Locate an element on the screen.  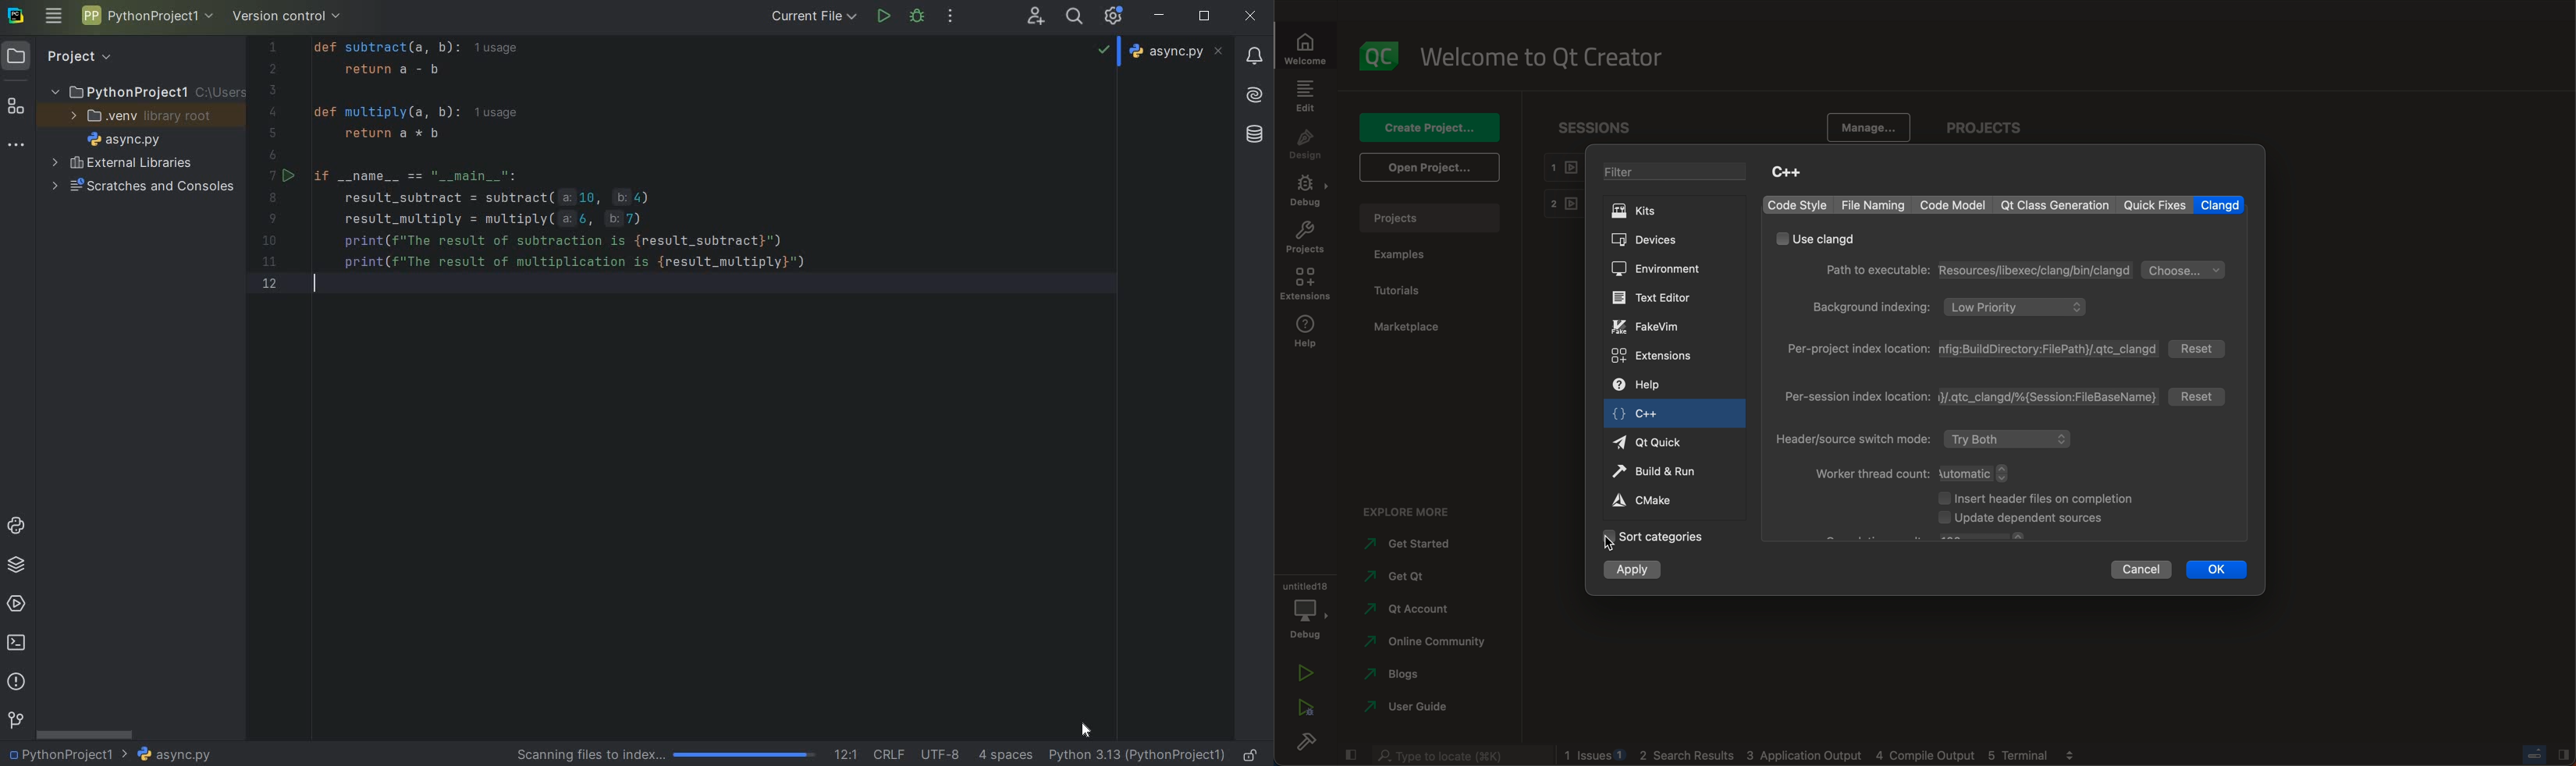
close is located at coordinates (1251, 17).